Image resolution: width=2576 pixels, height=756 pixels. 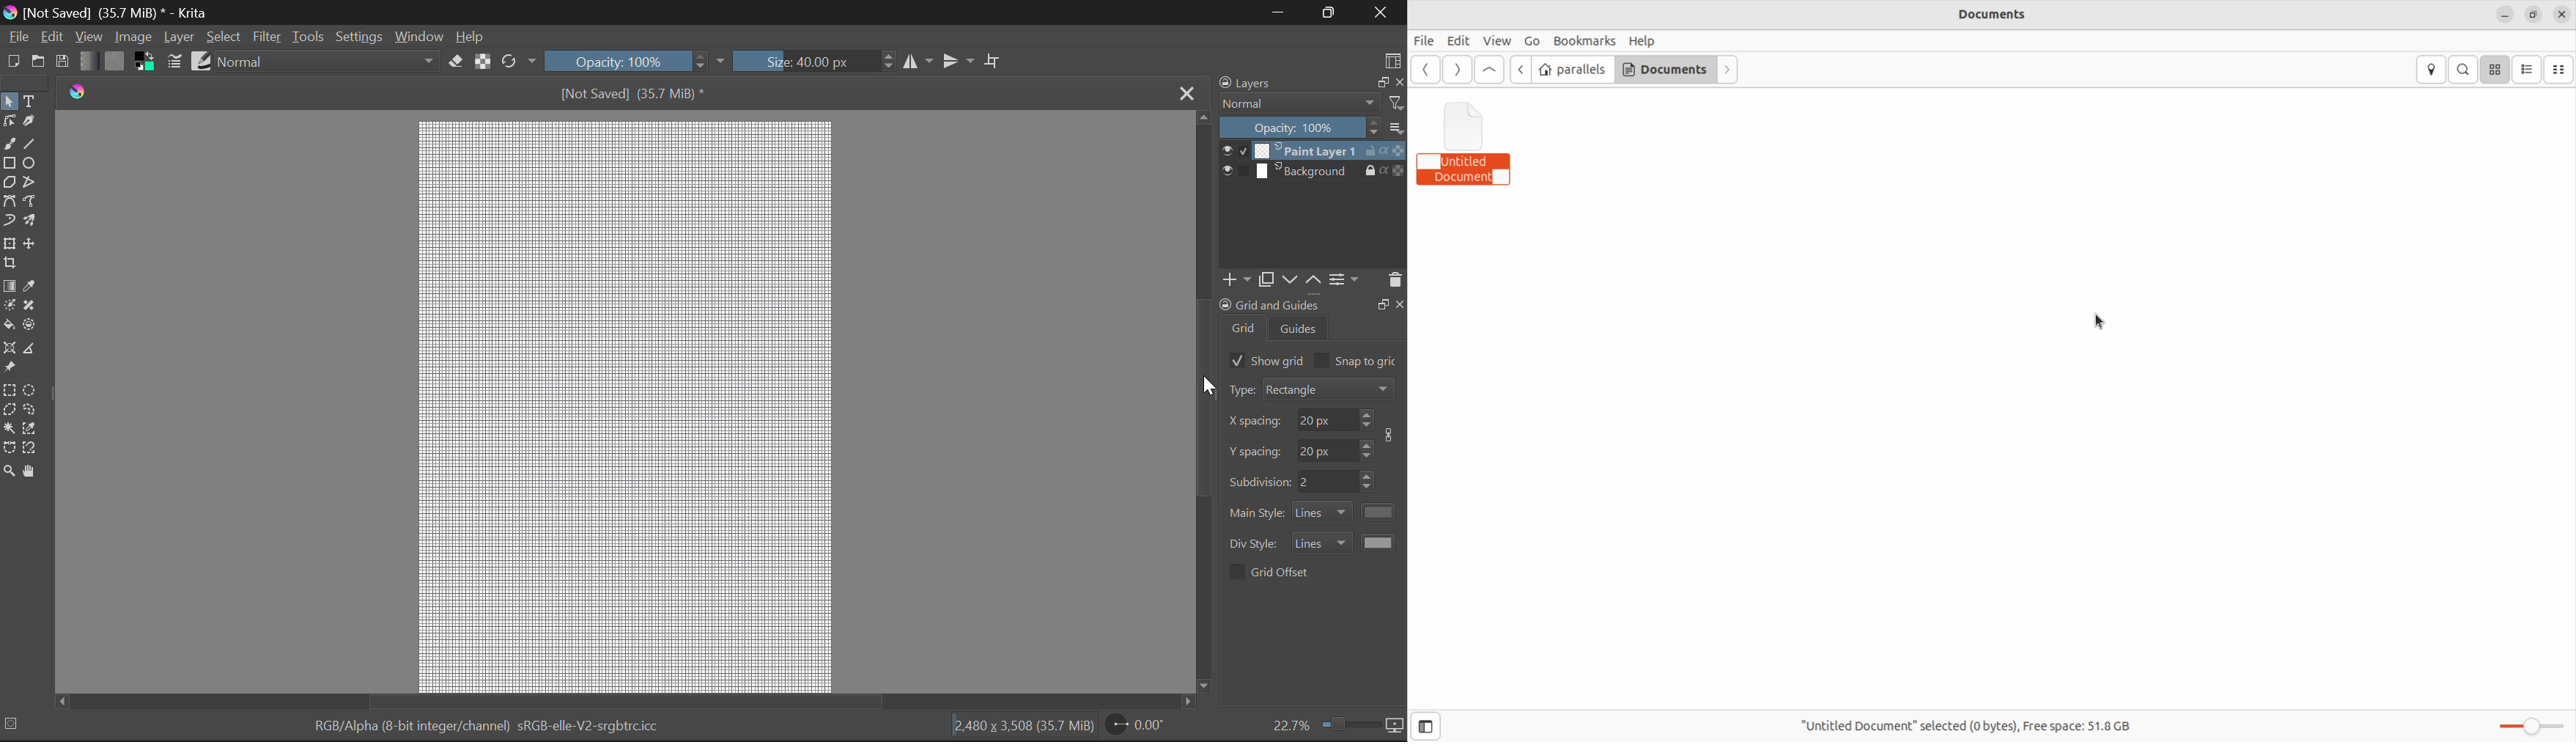 What do you see at coordinates (307, 37) in the screenshot?
I see `Tools` at bounding box center [307, 37].